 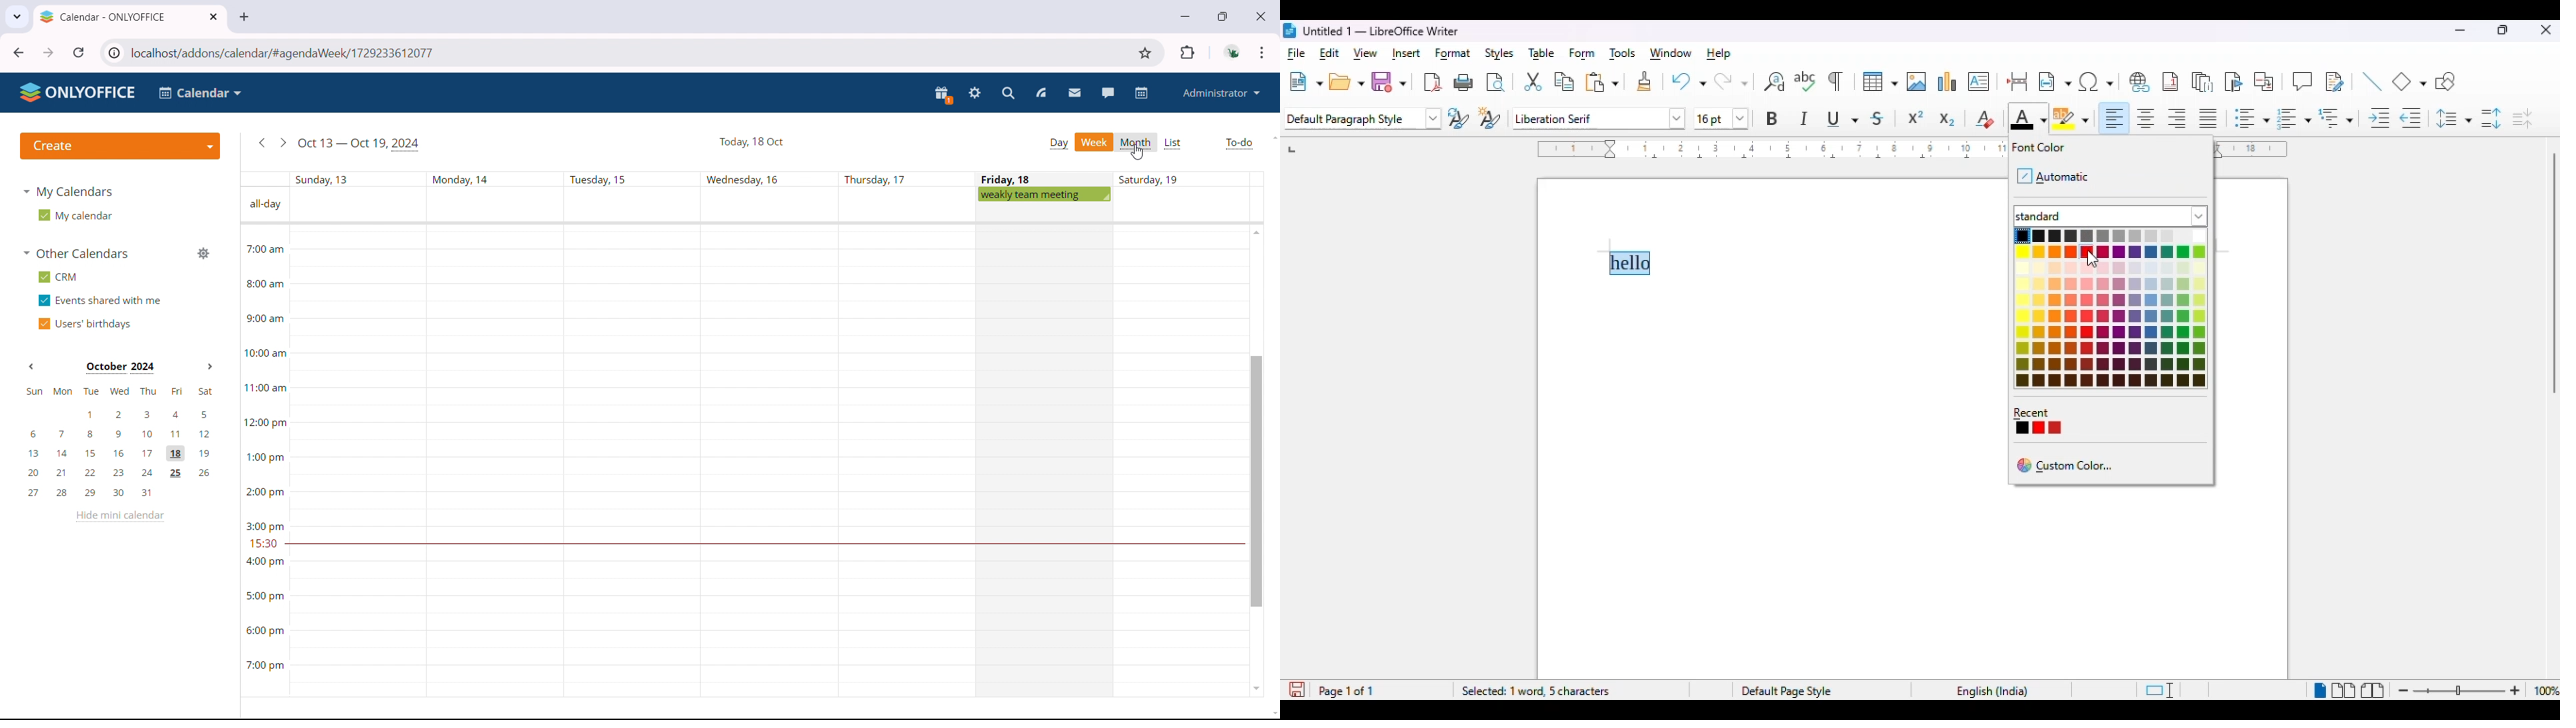 I want to click on toggle ordered list, so click(x=2294, y=118).